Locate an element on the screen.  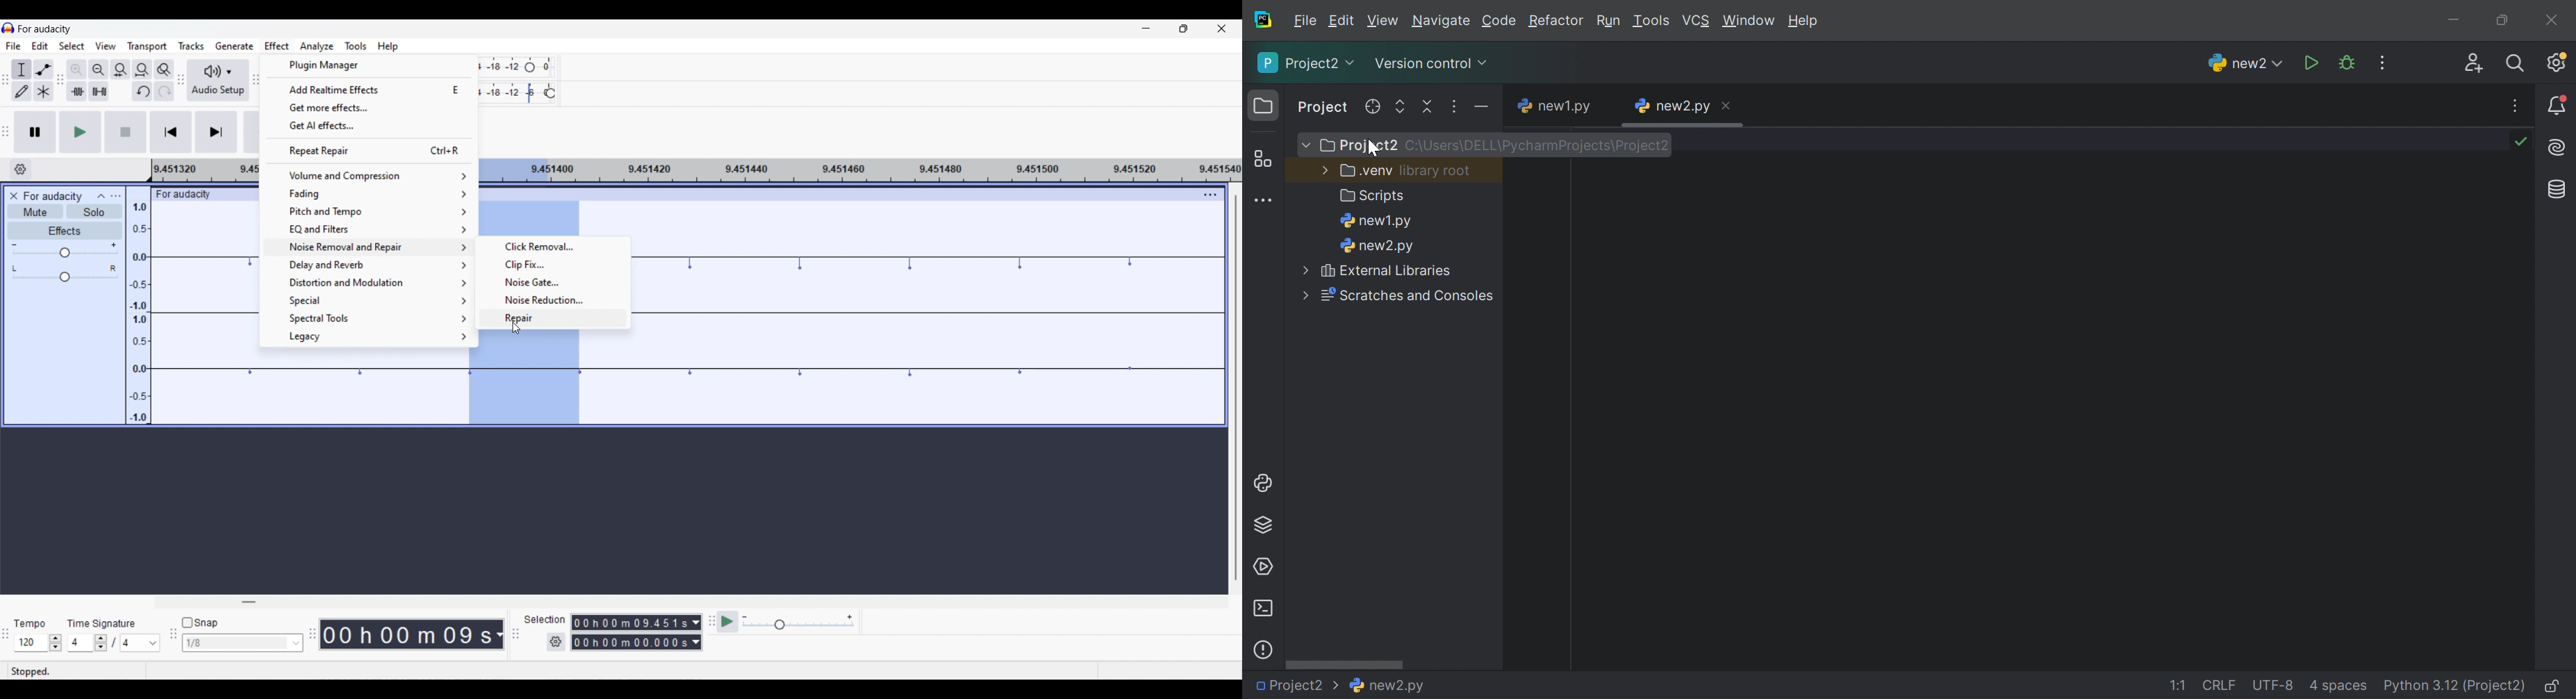
Code with me is located at coordinates (2472, 64).